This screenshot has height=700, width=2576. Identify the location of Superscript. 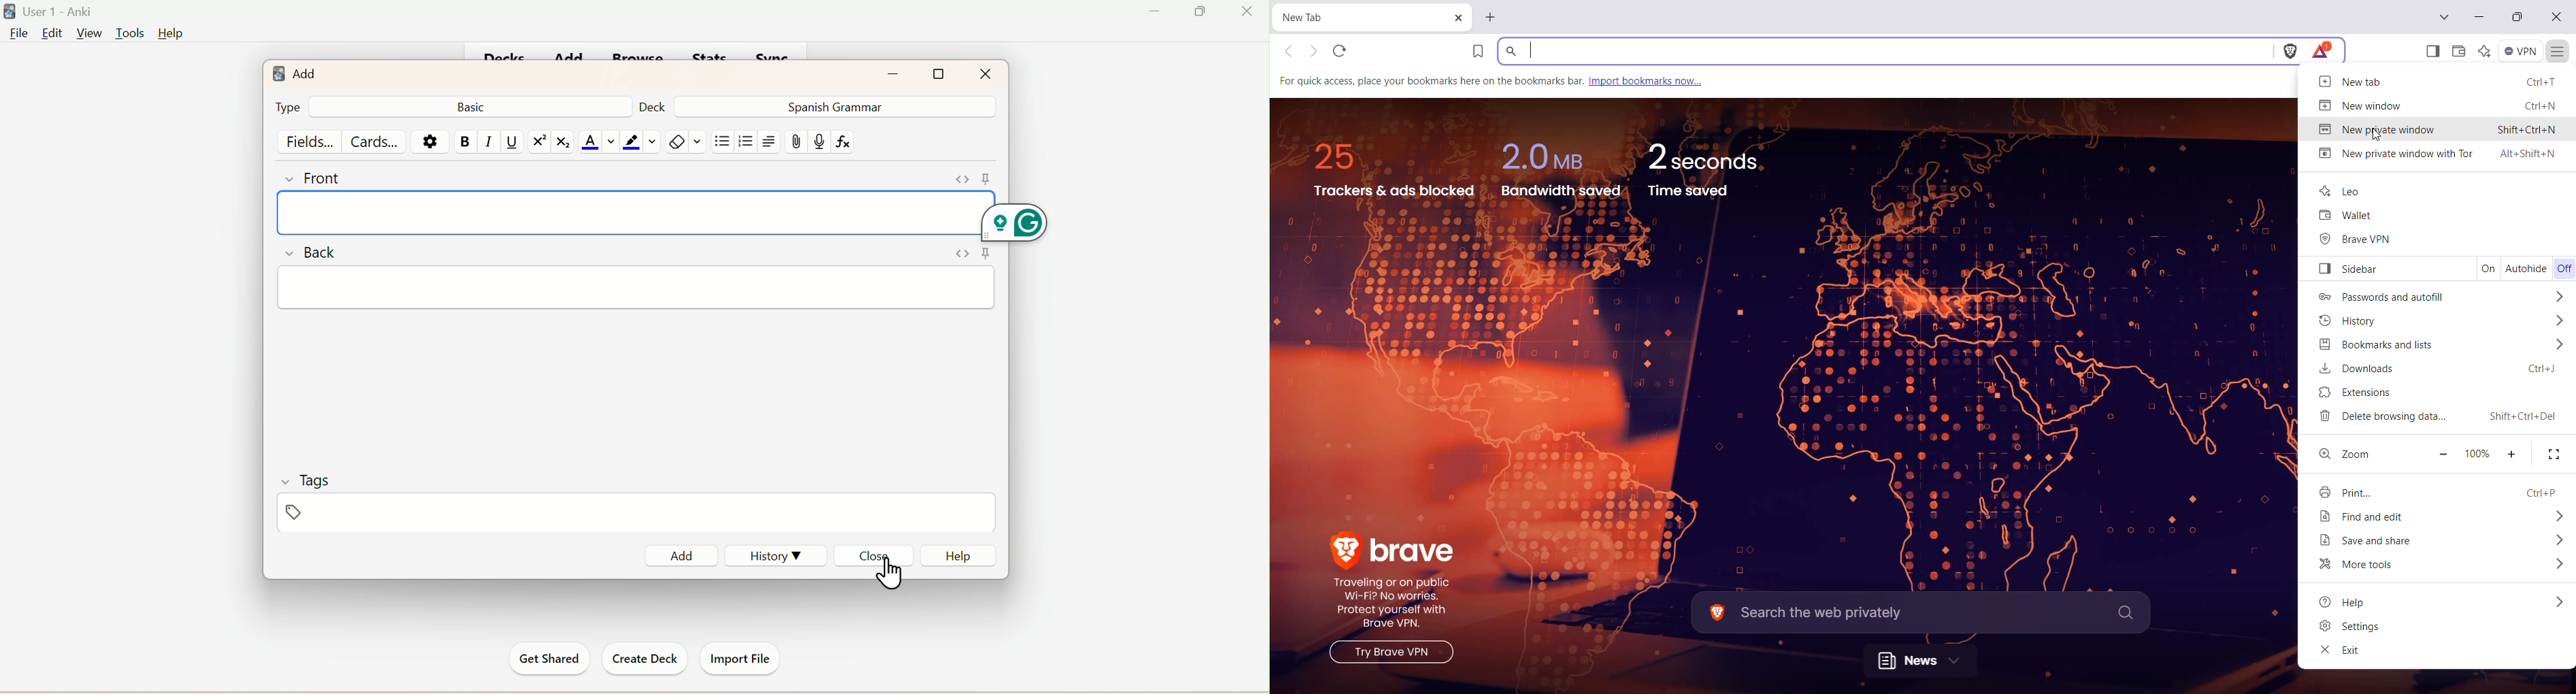
(537, 142).